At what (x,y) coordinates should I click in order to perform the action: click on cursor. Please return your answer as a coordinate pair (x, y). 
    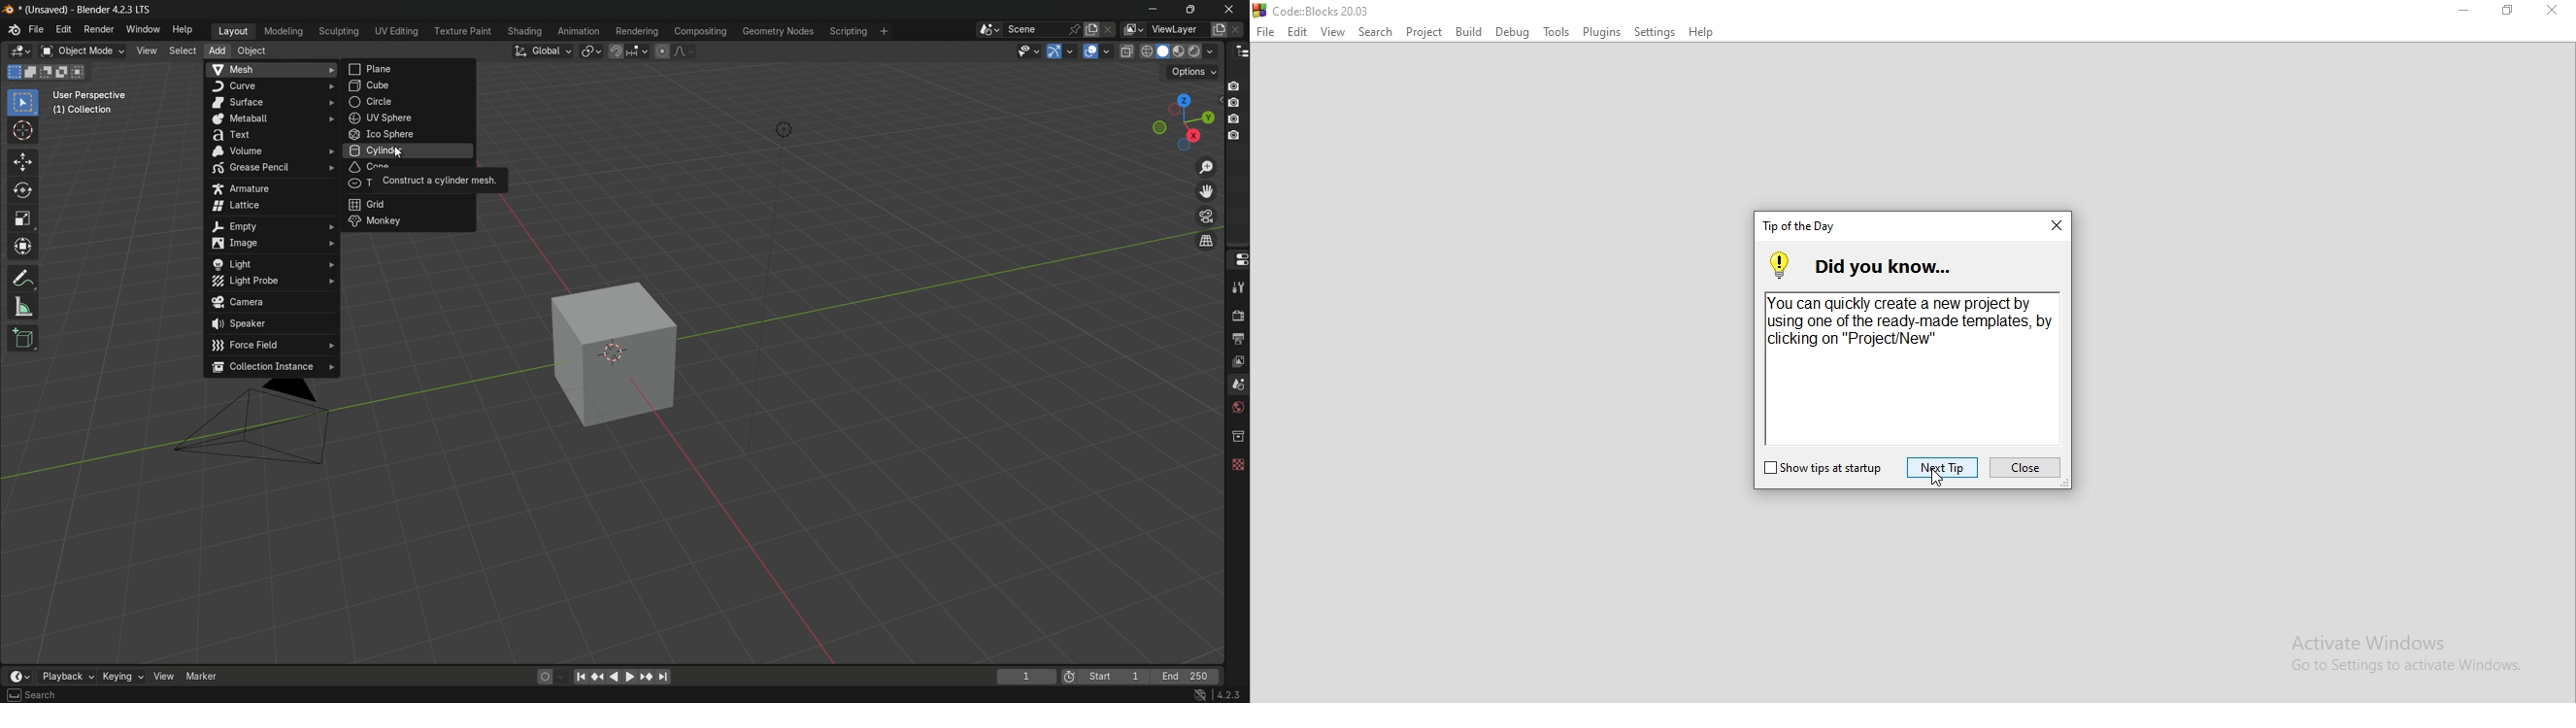
    Looking at the image, I should click on (397, 151).